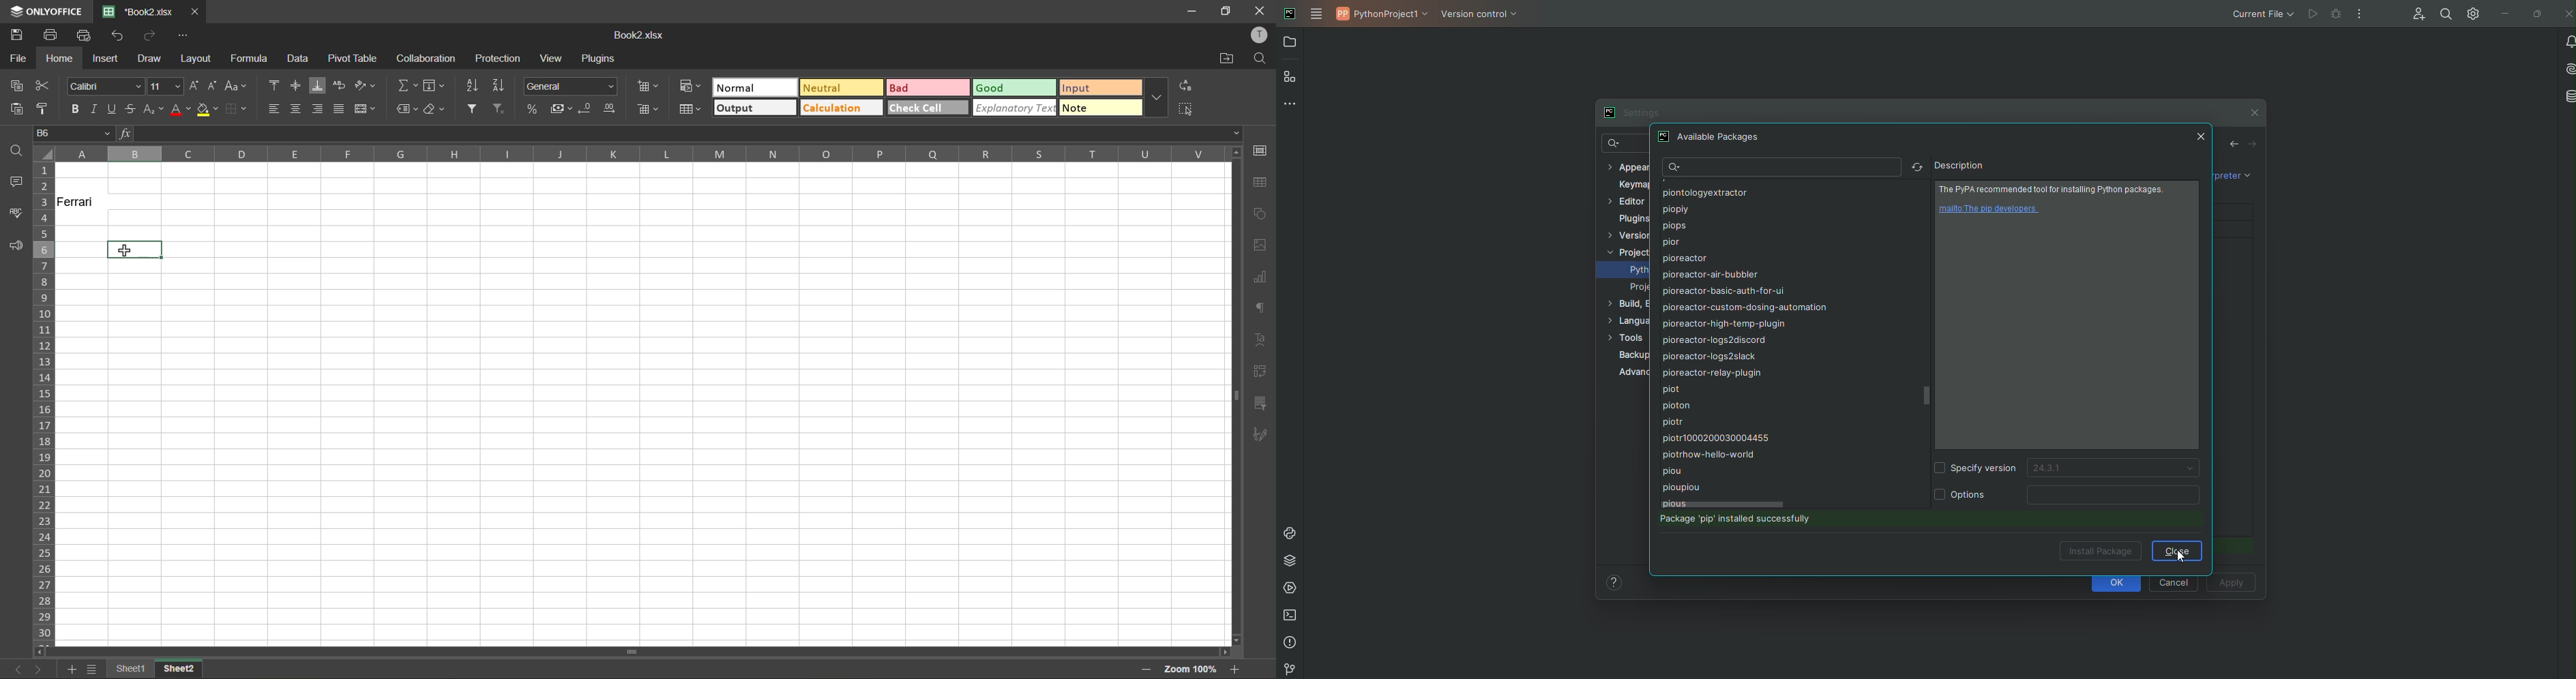  I want to click on images, so click(1258, 246).